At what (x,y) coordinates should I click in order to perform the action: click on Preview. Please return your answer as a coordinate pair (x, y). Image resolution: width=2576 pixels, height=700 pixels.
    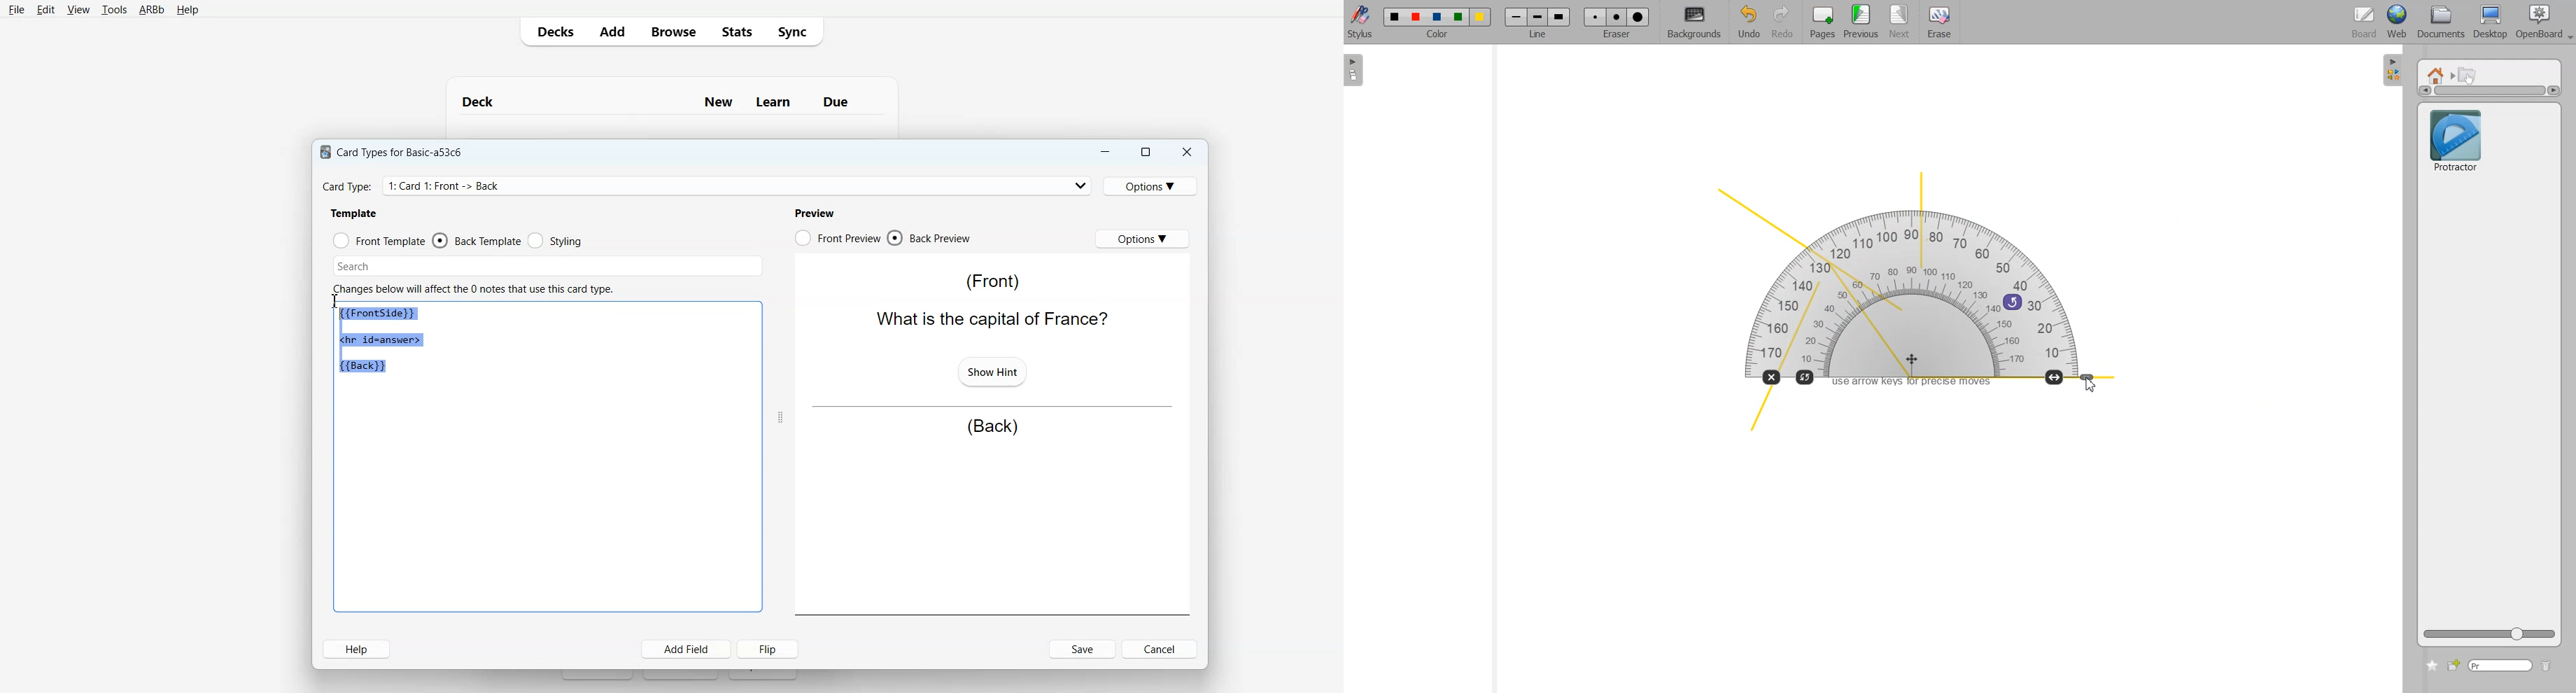
    Looking at the image, I should click on (814, 213).